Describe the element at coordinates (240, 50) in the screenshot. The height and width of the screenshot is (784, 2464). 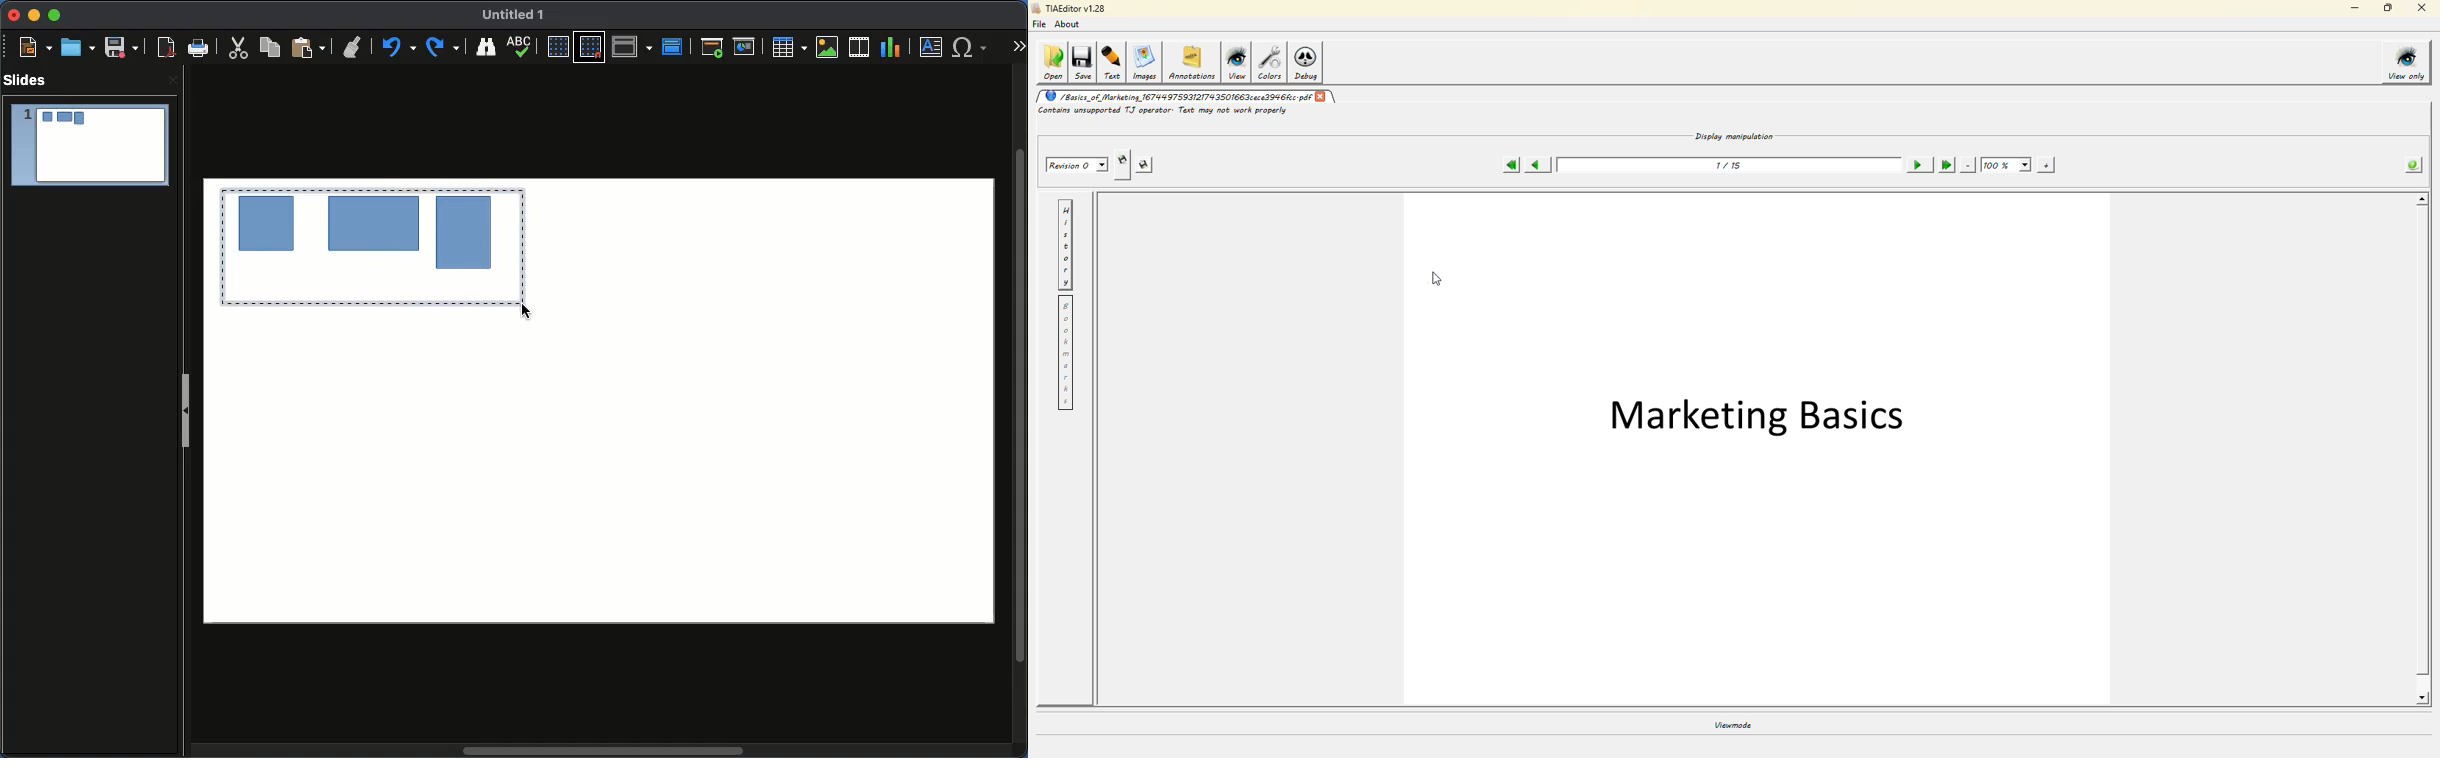
I see `Cute` at that location.